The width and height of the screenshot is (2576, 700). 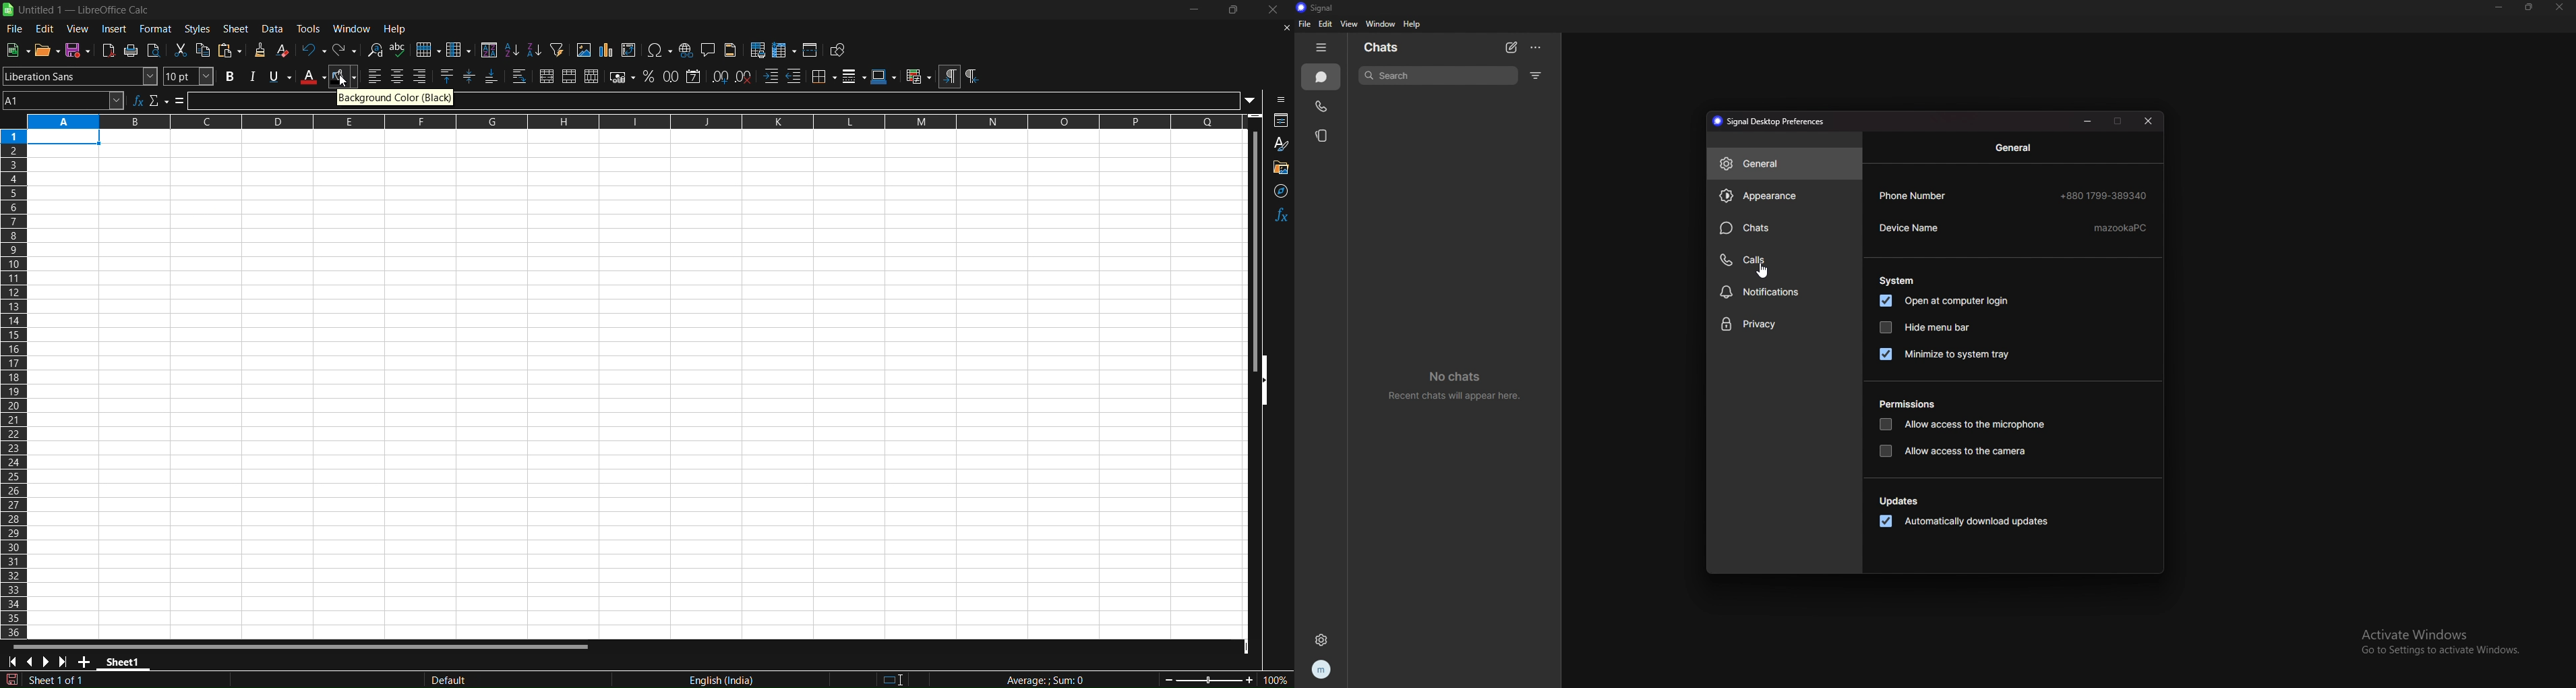 What do you see at coordinates (301, 648) in the screenshot?
I see `Horizontal scroll bar` at bounding box center [301, 648].